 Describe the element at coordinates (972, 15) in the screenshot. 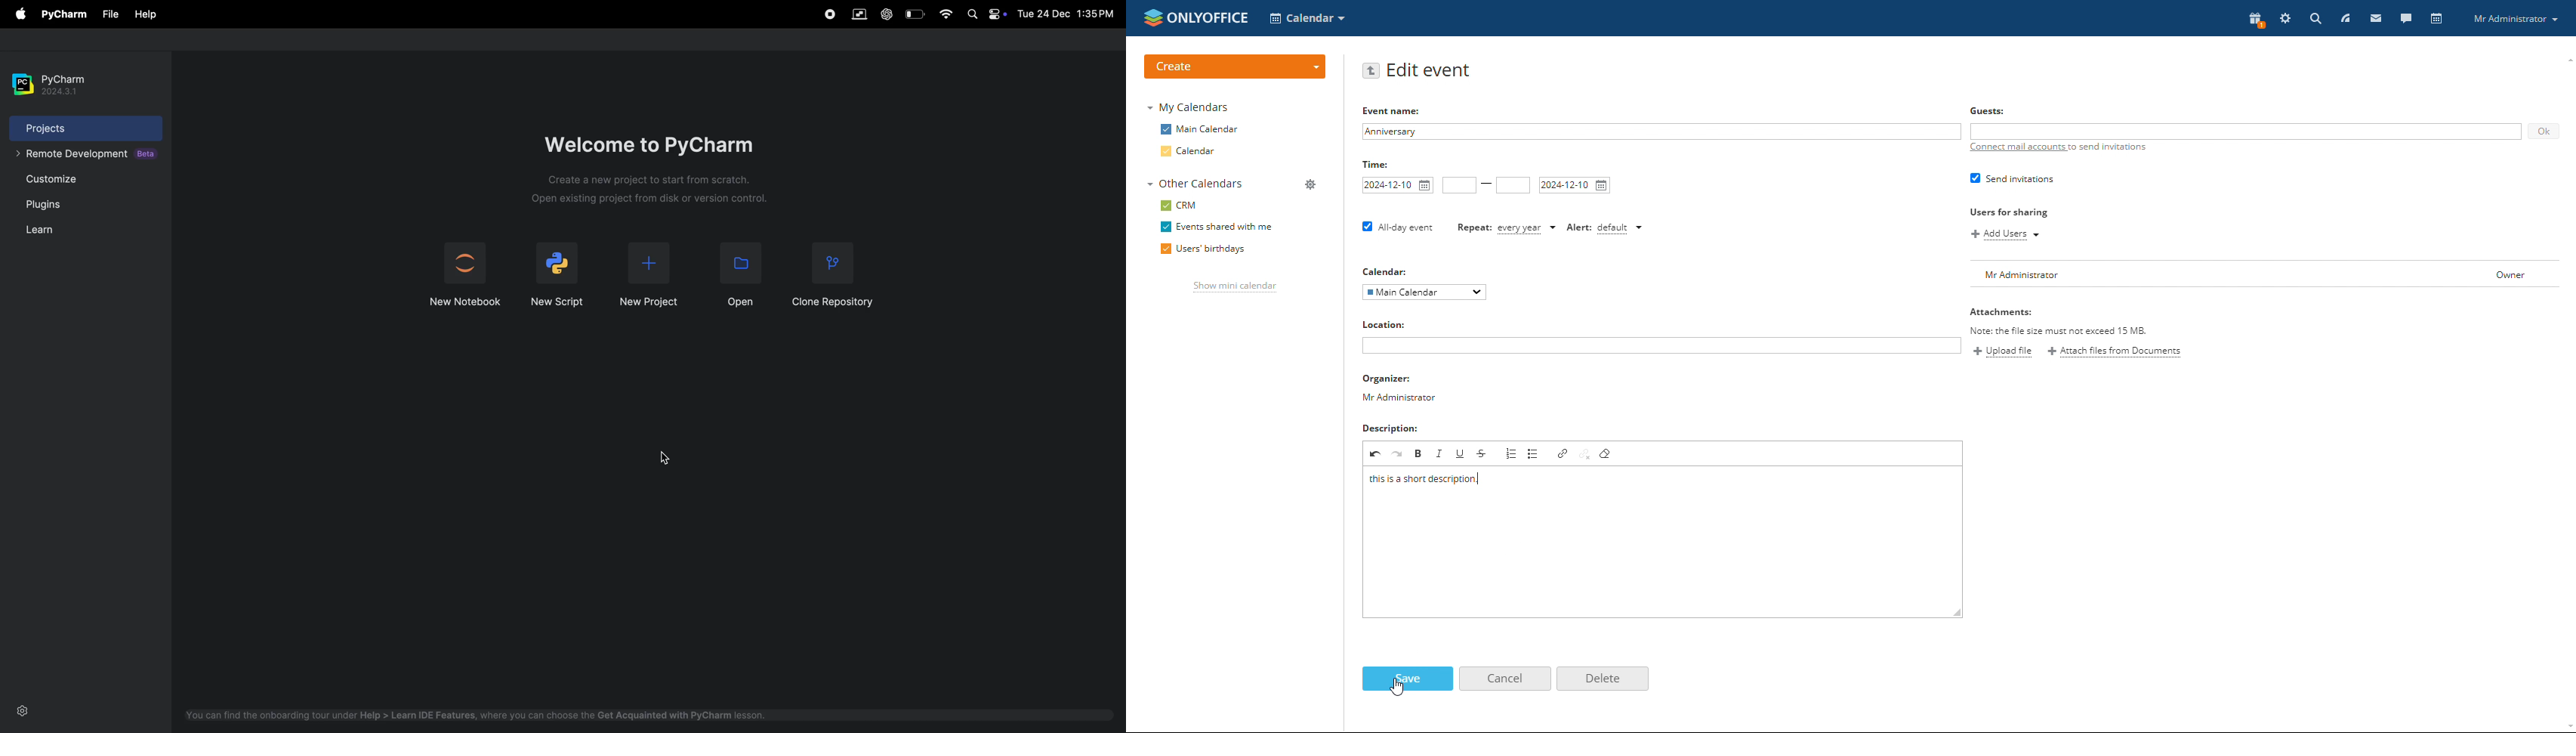

I see `spotlight search` at that location.